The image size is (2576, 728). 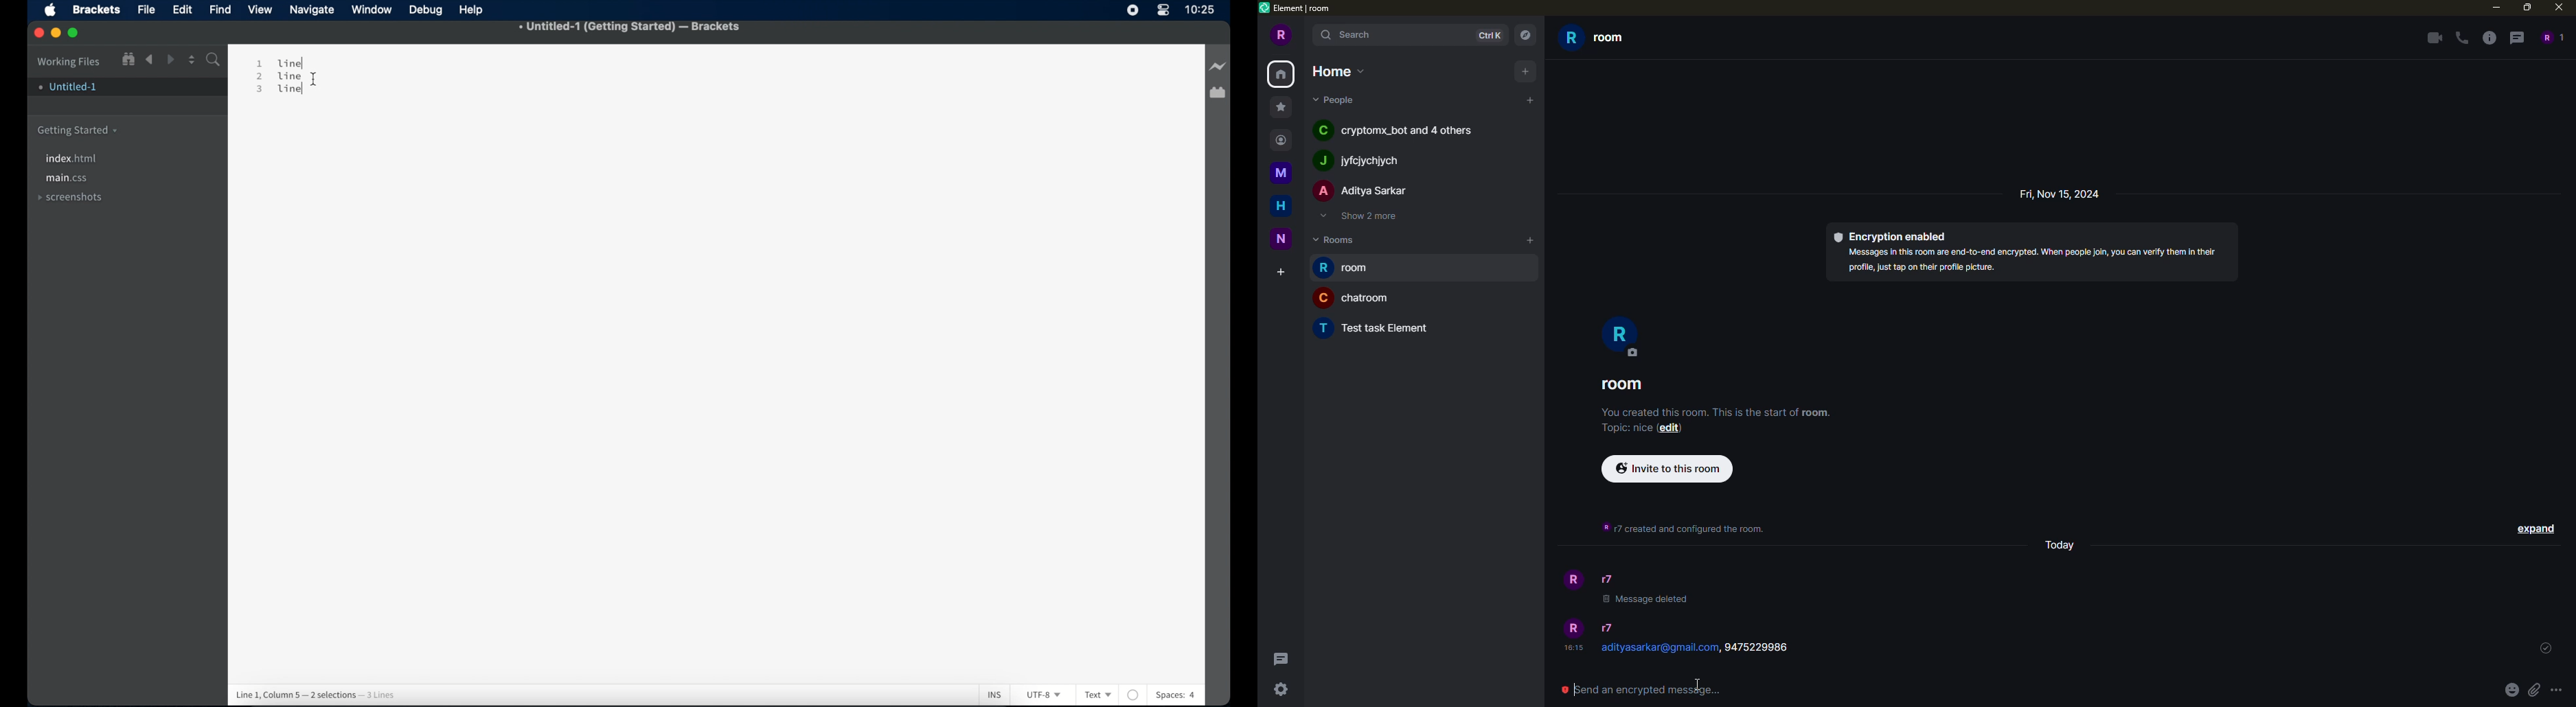 I want to click on home, so click(x=1283, y=73).